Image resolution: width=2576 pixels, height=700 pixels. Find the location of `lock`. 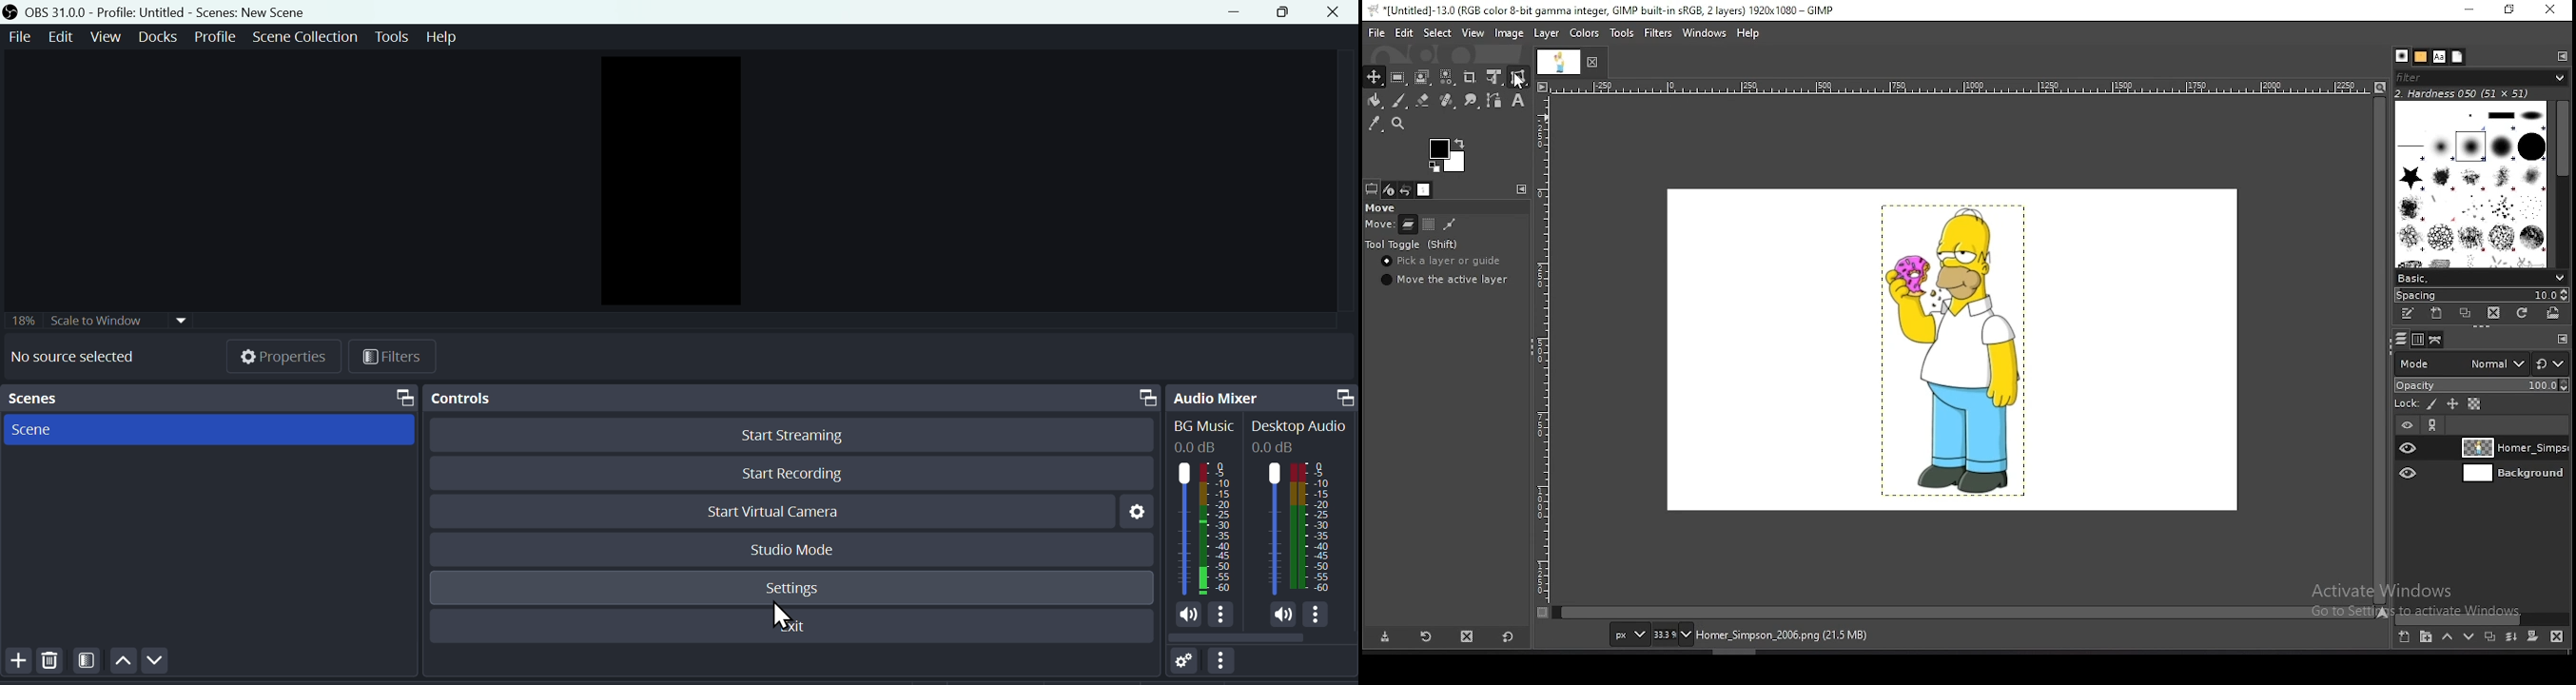

lock is located at coordinates (2405, 404).